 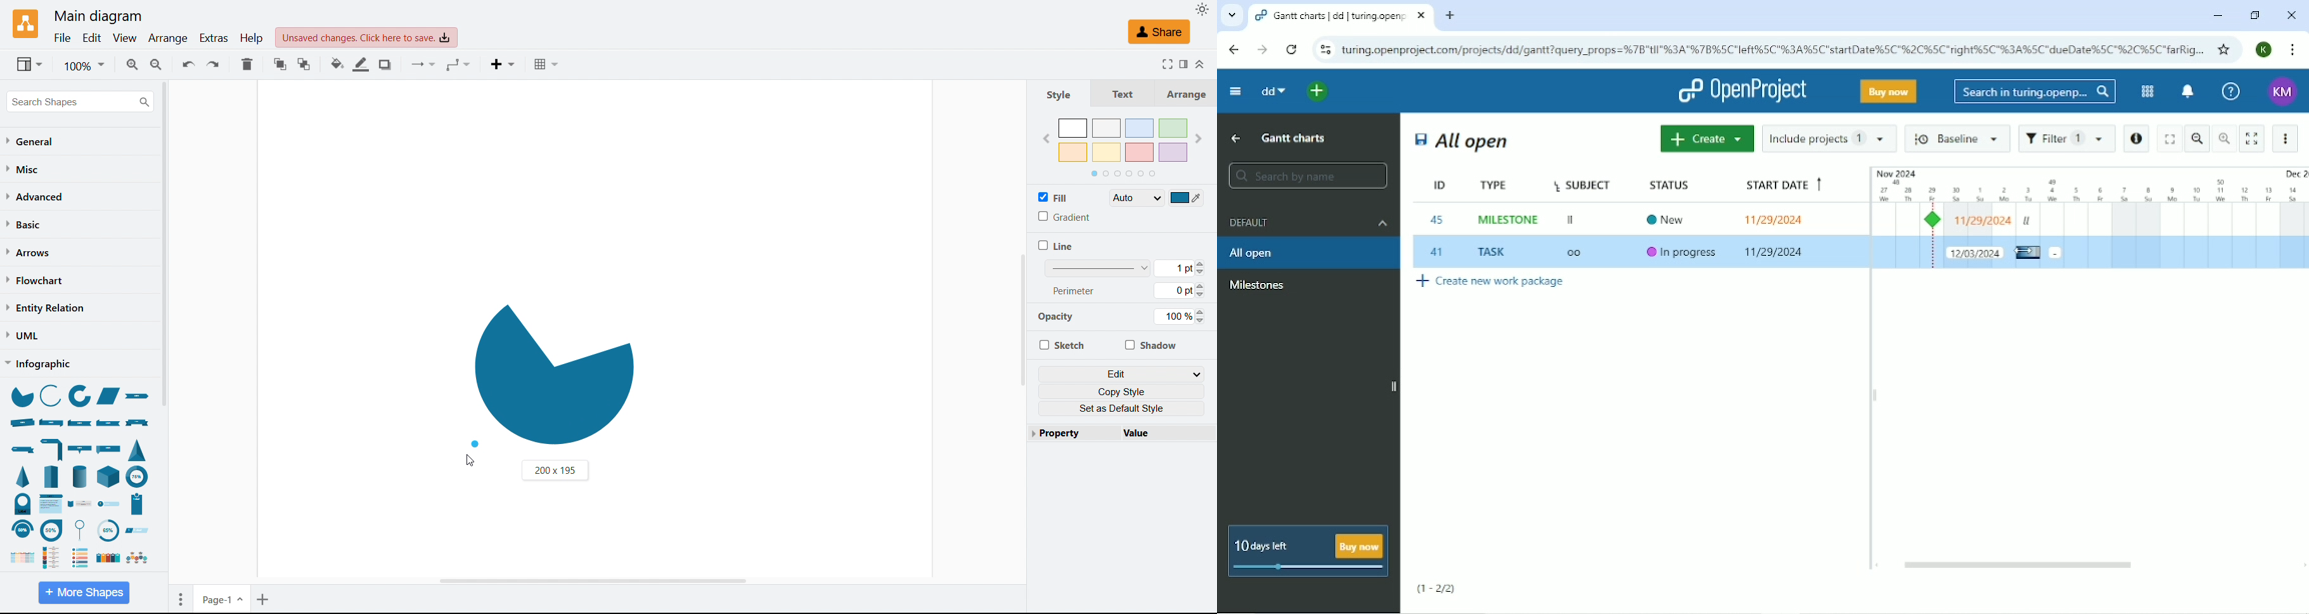 What do you see at coordinates (2215, 16) in the screenshot?
I see `Minimize` at bounding box center [2215, 16].